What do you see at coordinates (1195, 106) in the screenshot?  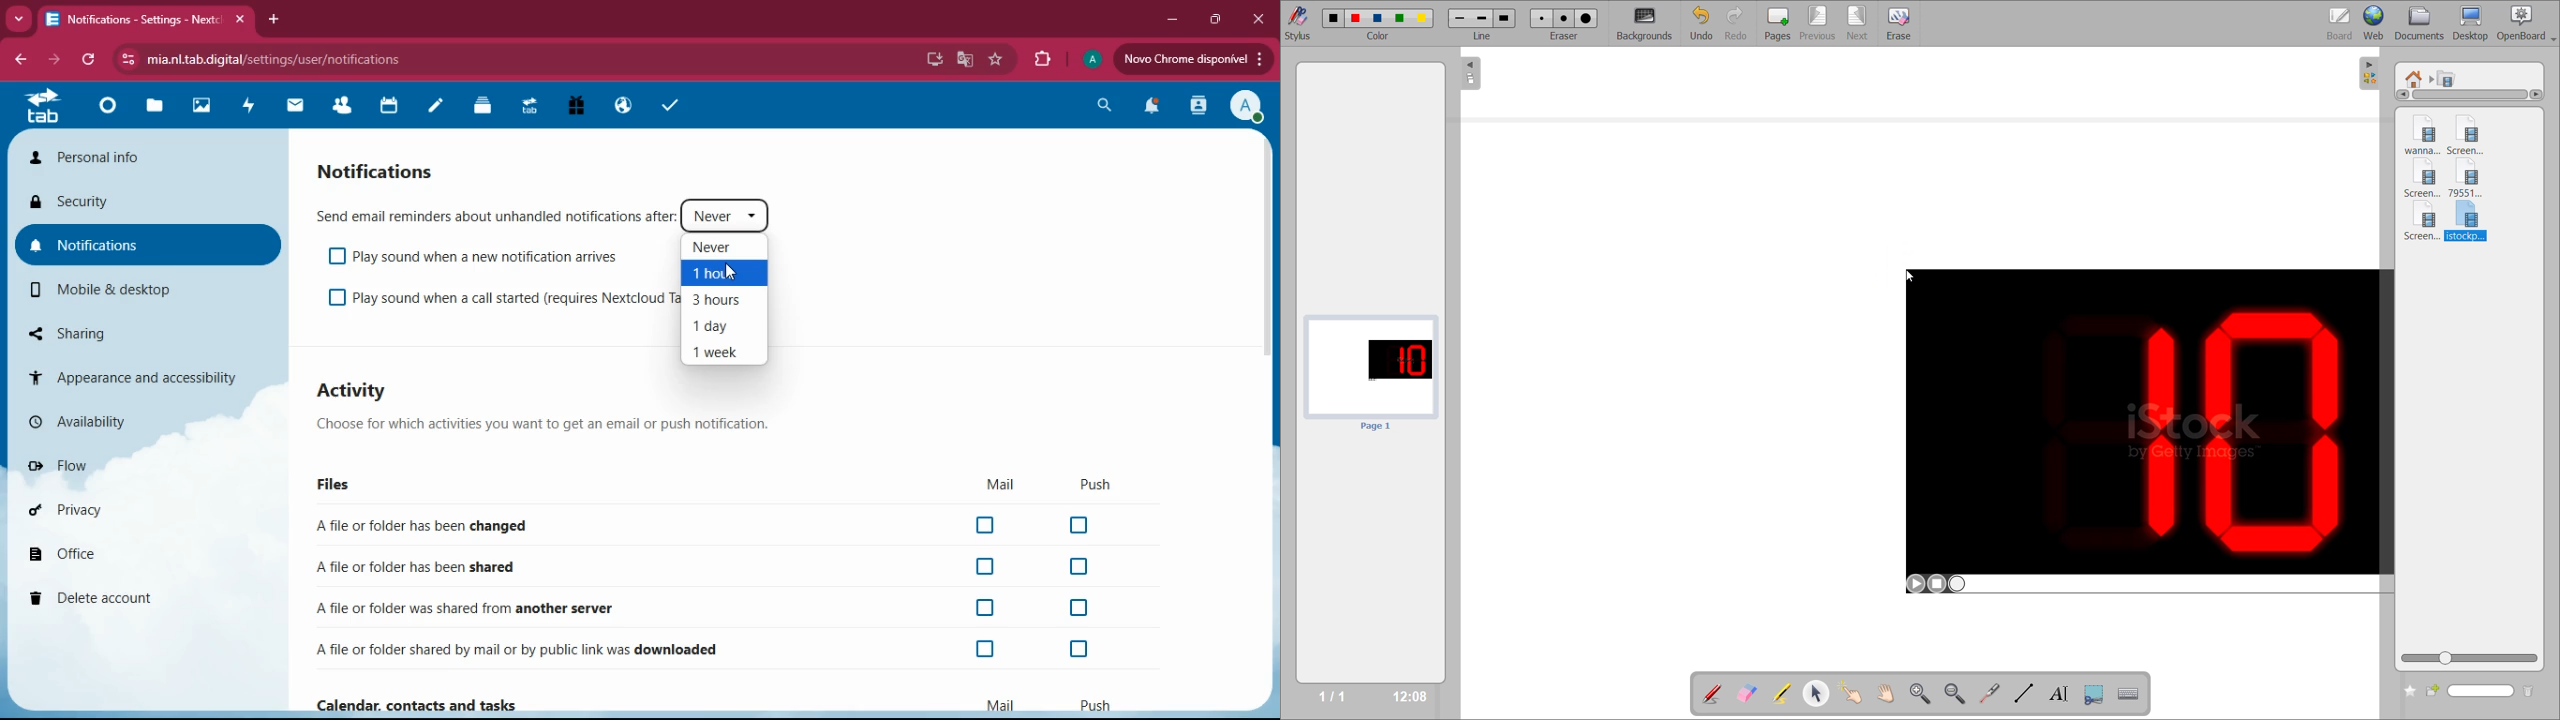 I see `activity` at bounding box center [1195, 106].